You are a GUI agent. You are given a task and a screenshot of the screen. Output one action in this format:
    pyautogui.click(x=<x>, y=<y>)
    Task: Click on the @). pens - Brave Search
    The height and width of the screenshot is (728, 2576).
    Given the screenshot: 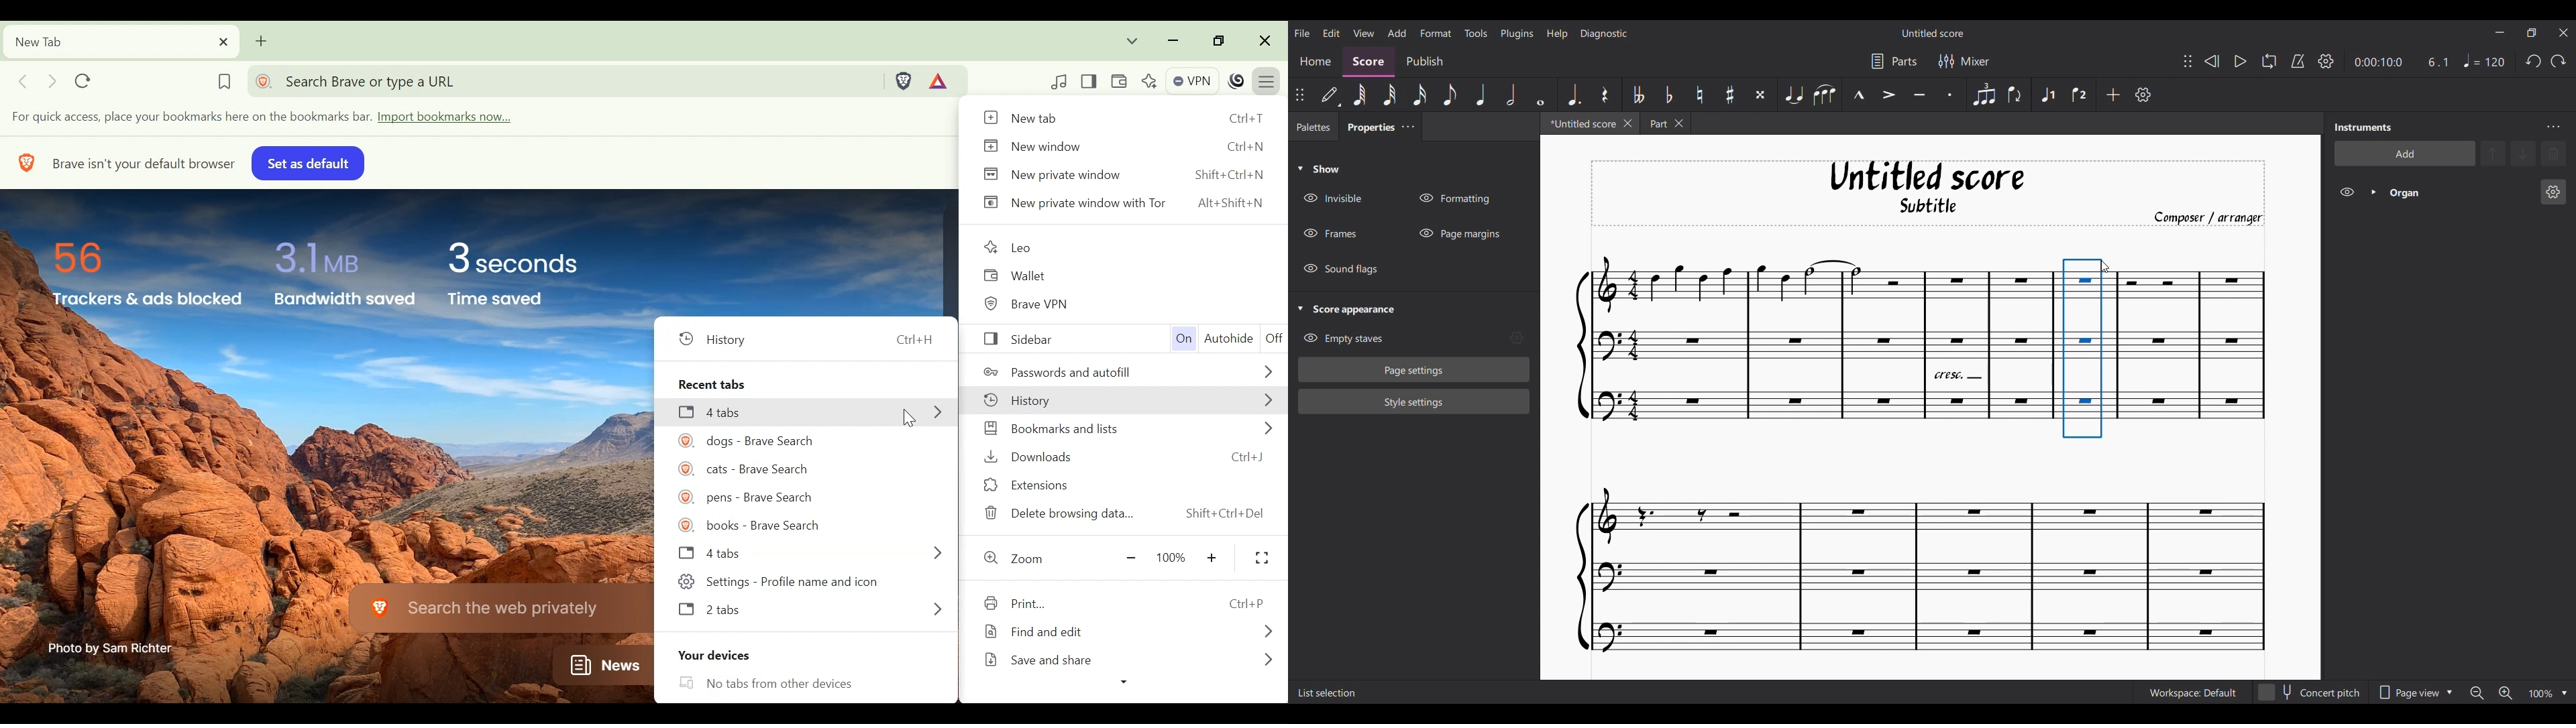 What is the action you would take?
    pyautogui.click(x=743, y=497)
    